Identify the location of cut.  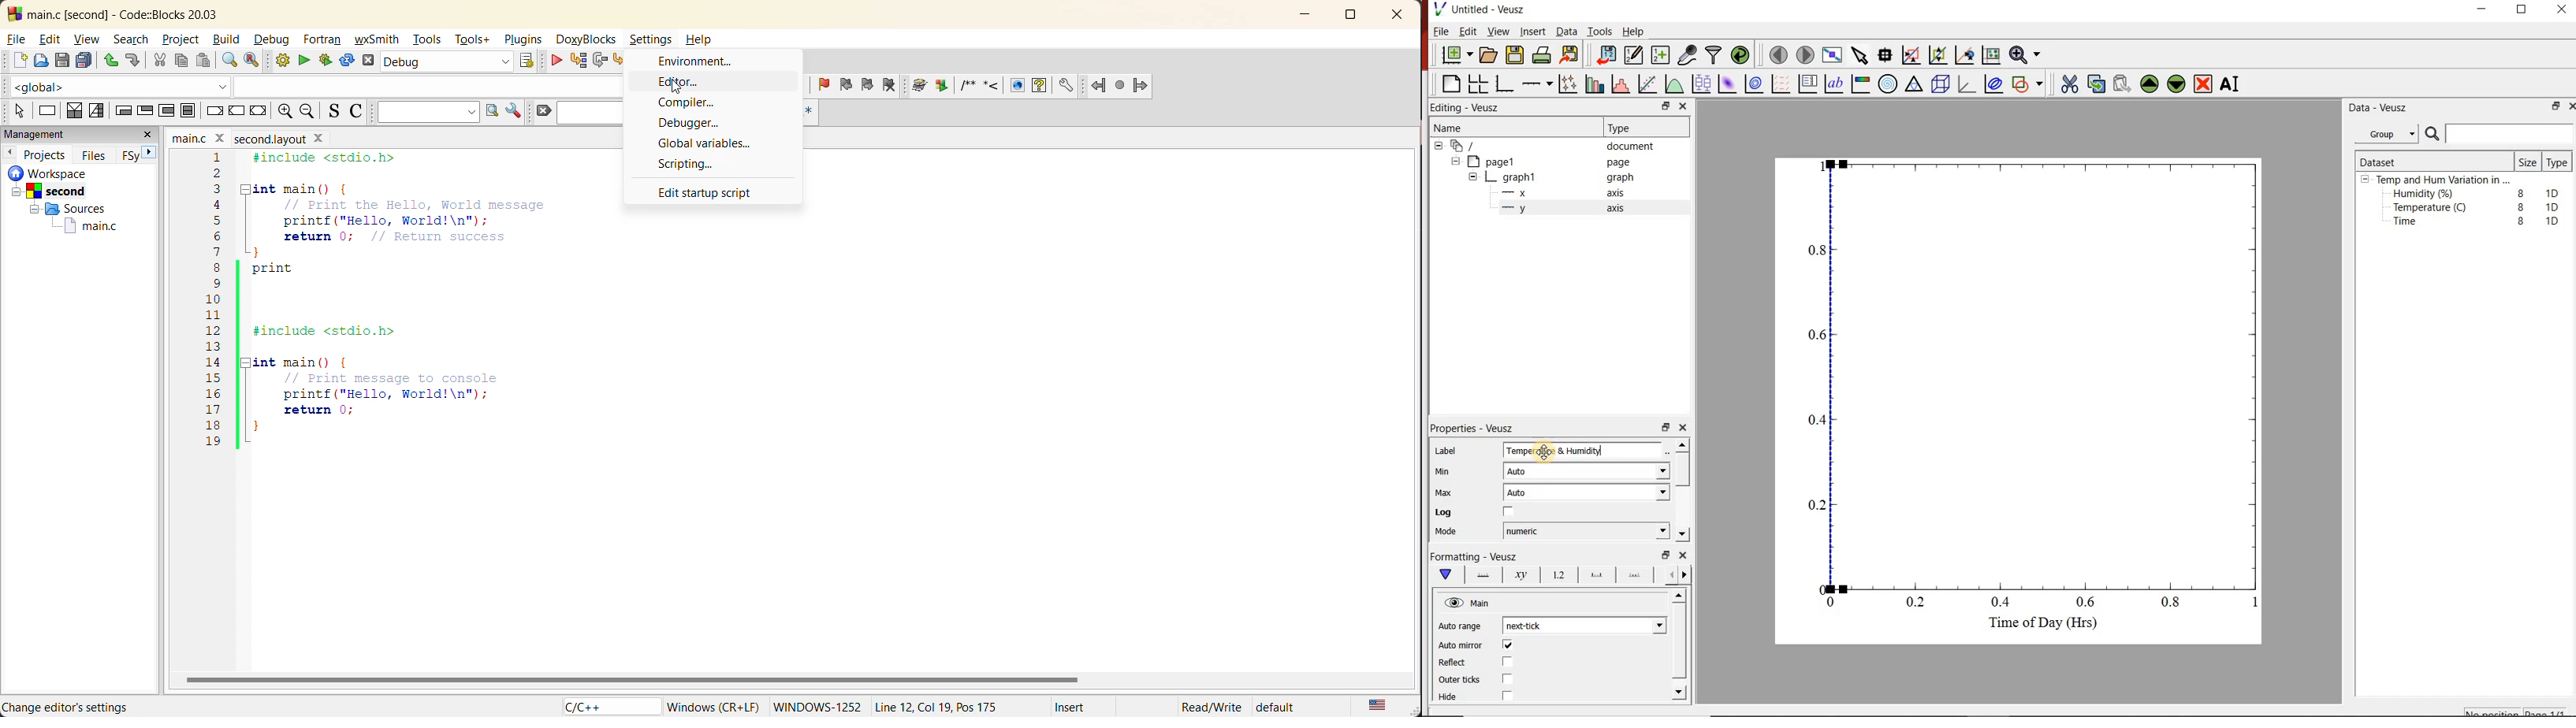
(157, 60).